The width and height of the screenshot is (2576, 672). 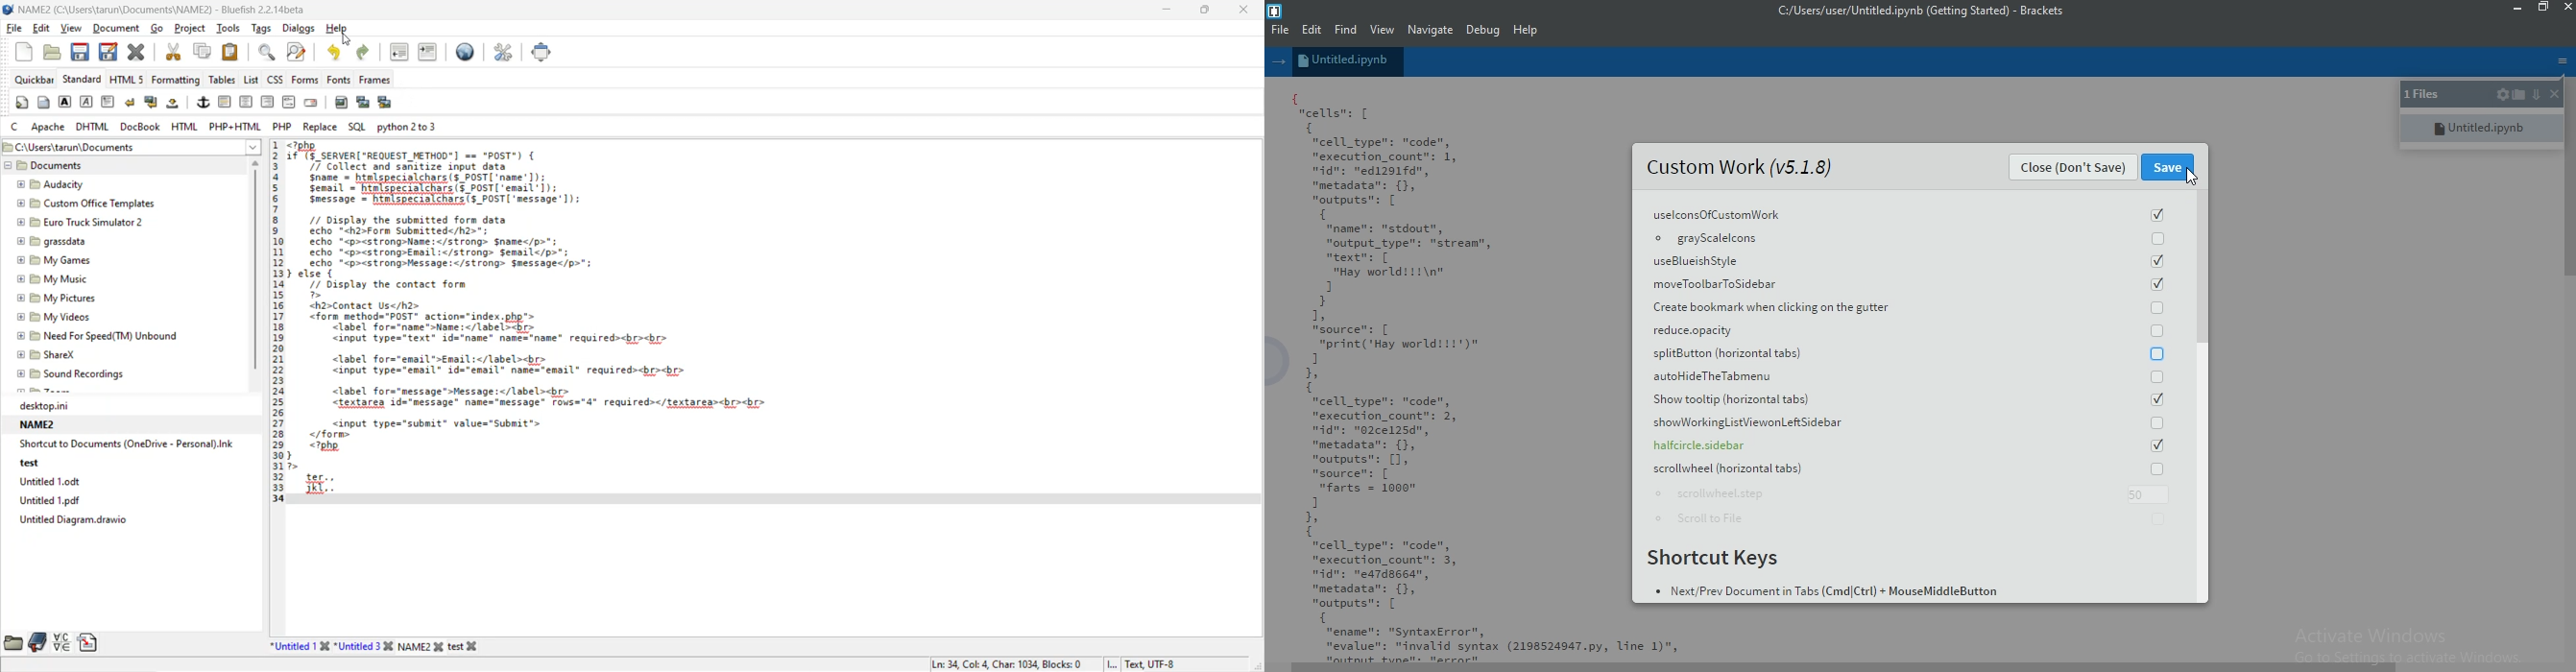 What do you see at coordinates (297, 646) in the screenshot?
I see `Untitled 138` at bounding box center [297, 646].